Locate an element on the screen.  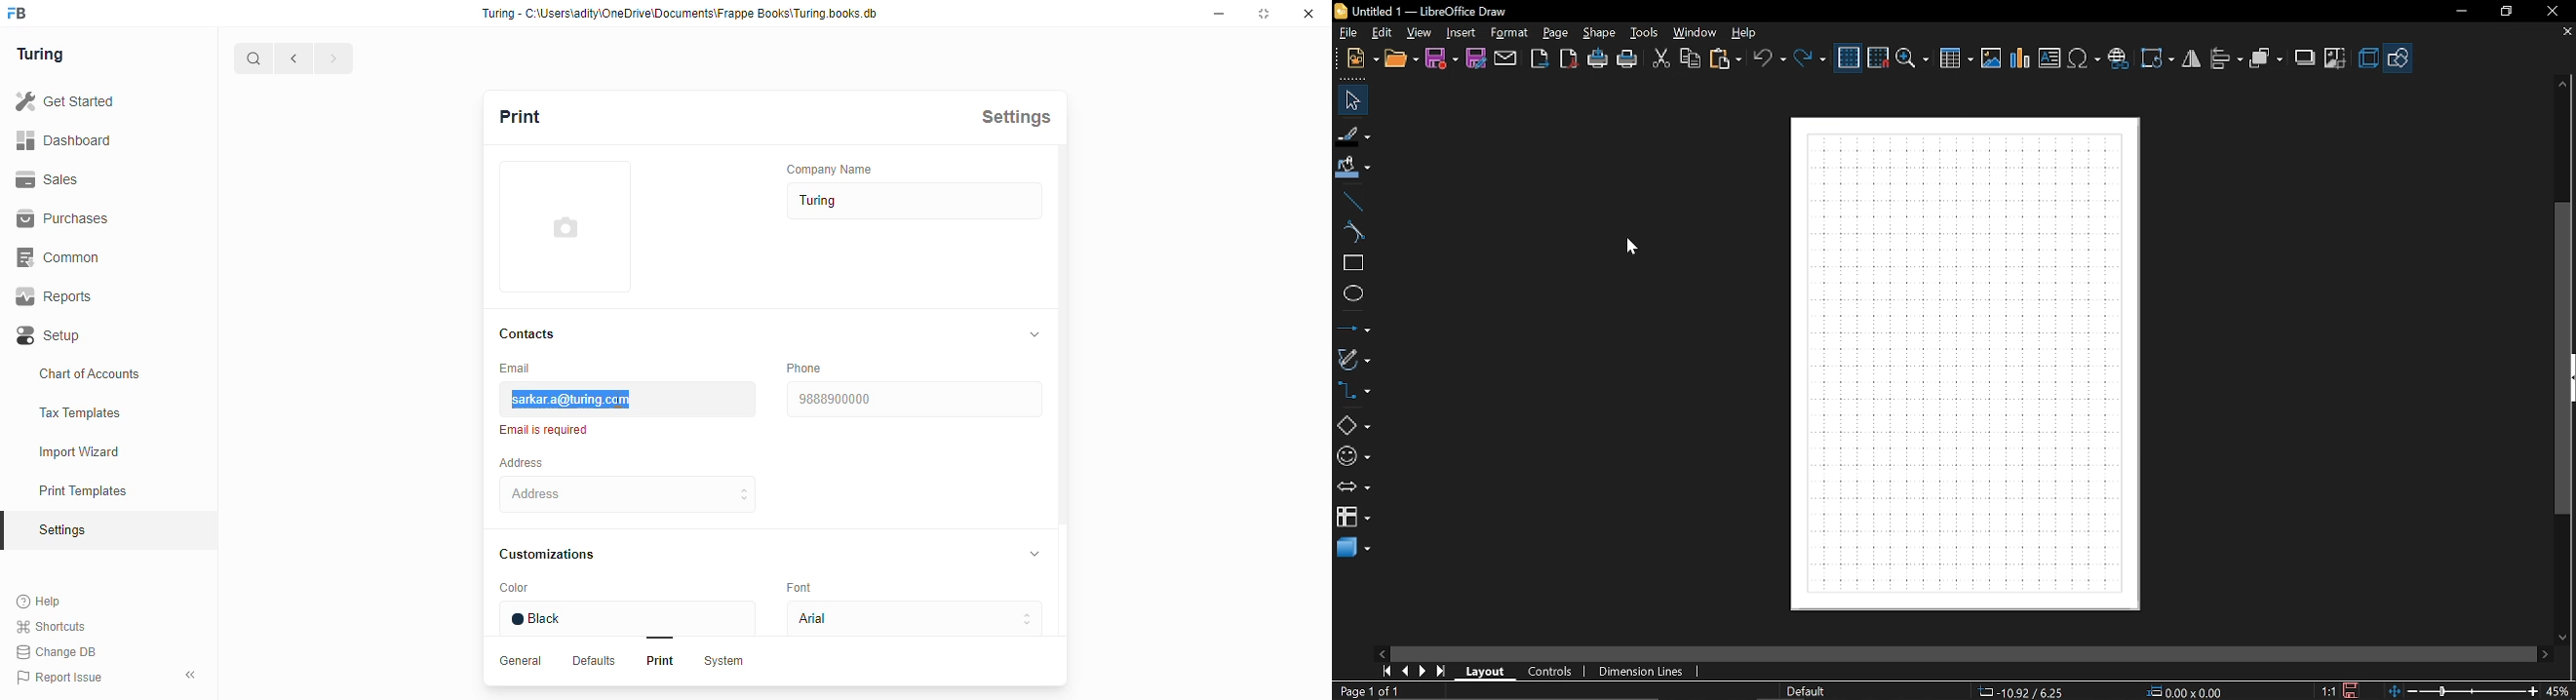
save is located at coordinates (2353, 690).